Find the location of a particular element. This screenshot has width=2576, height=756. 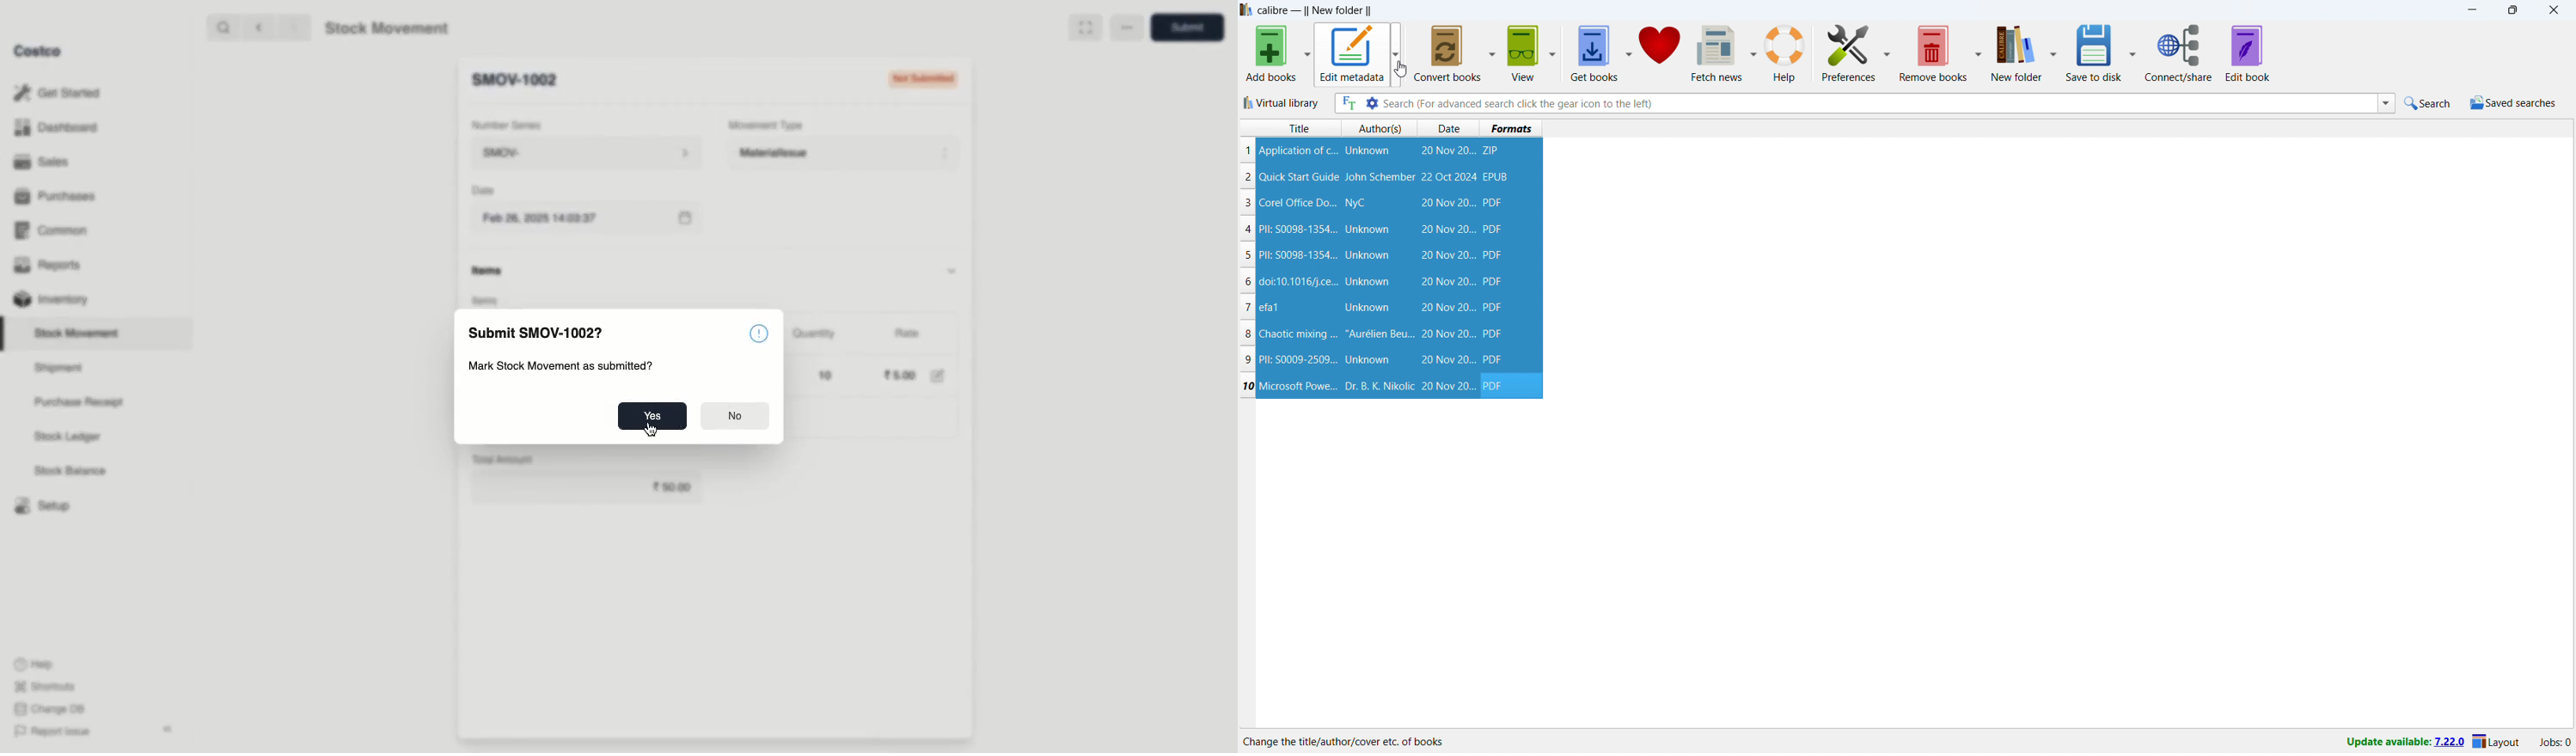

Movement Type is located at coordinates (767, 125).